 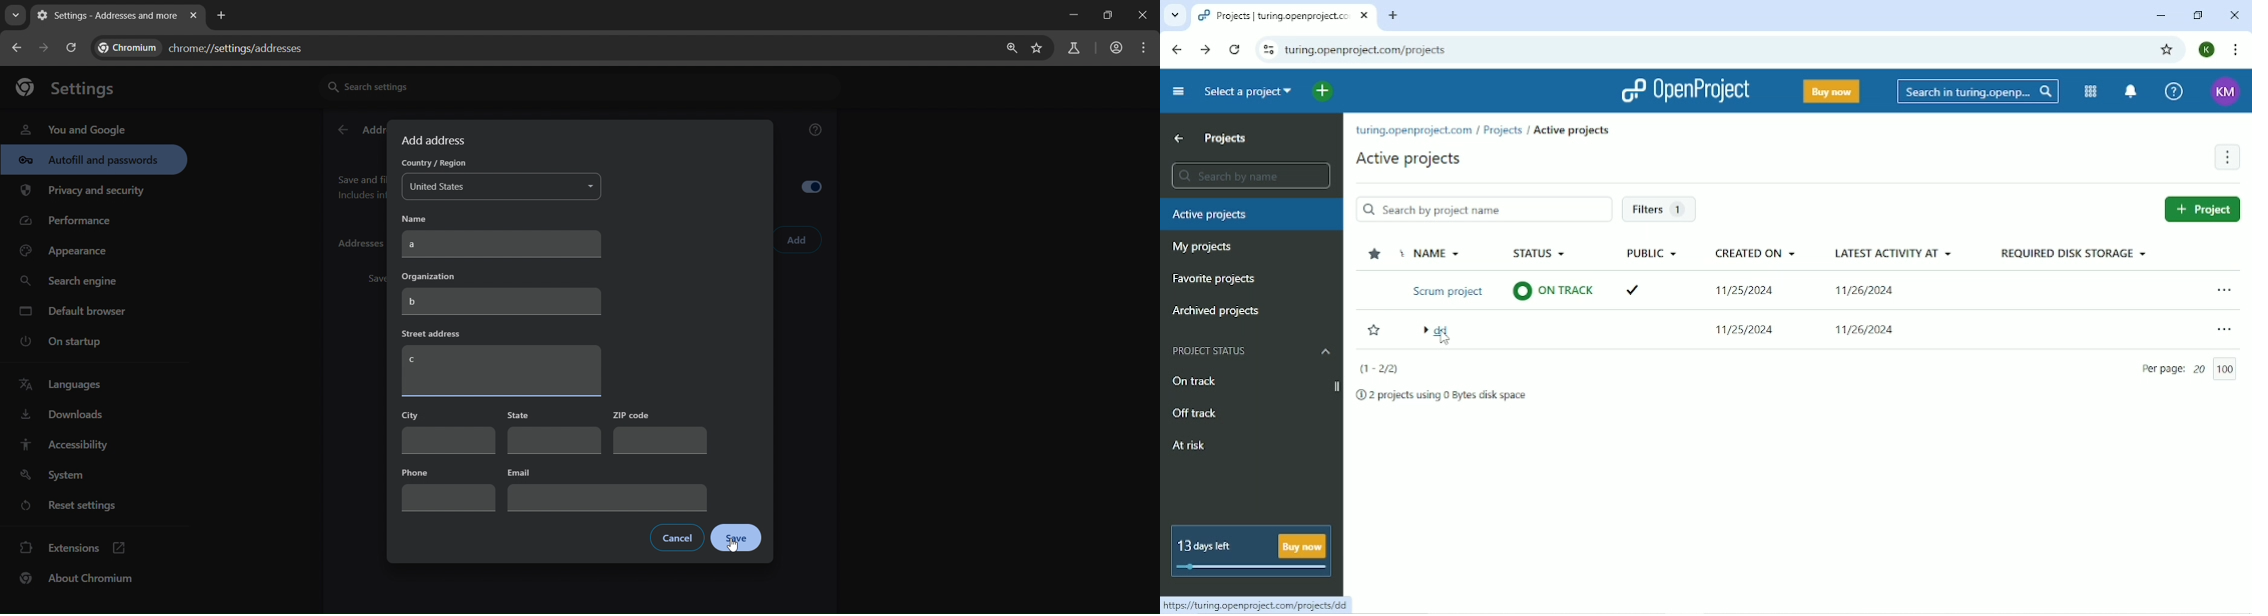 What do you see at coordinates (79, 578) in the screenshot?
I see `bout chromium` at bounding box center [79, 578].